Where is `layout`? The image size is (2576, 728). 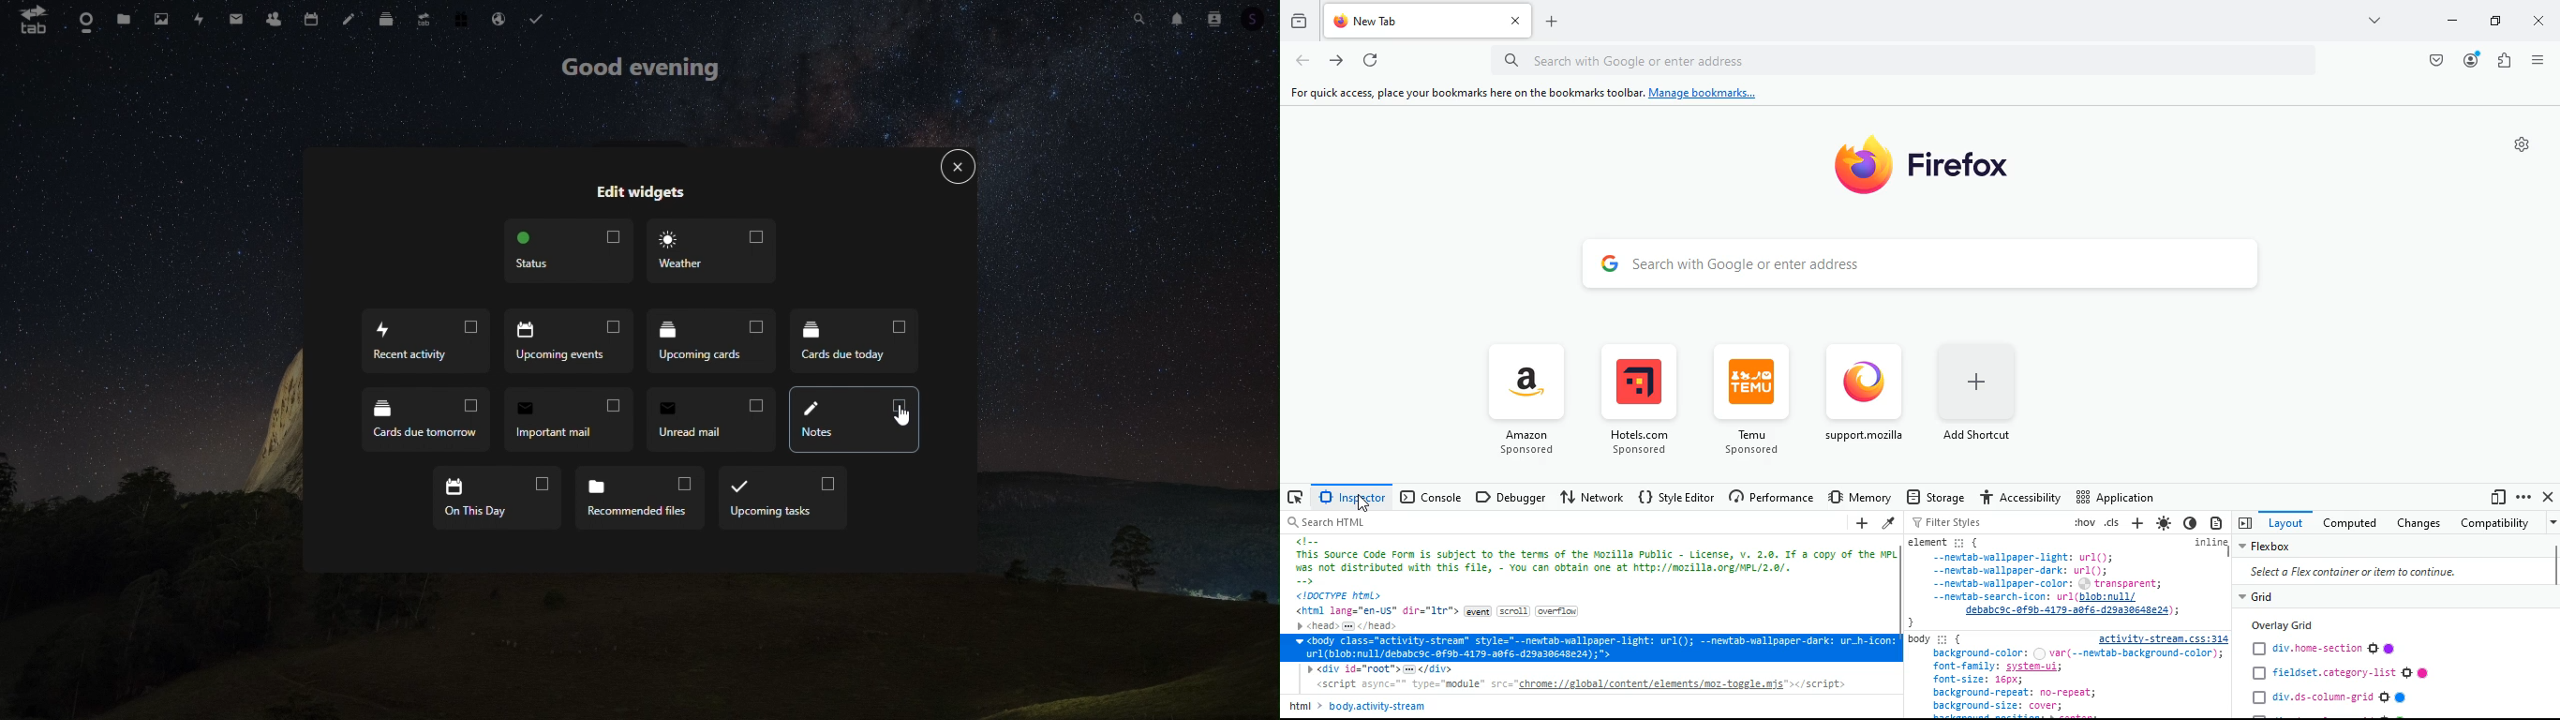 layout is located at coordinates (2283, 522).